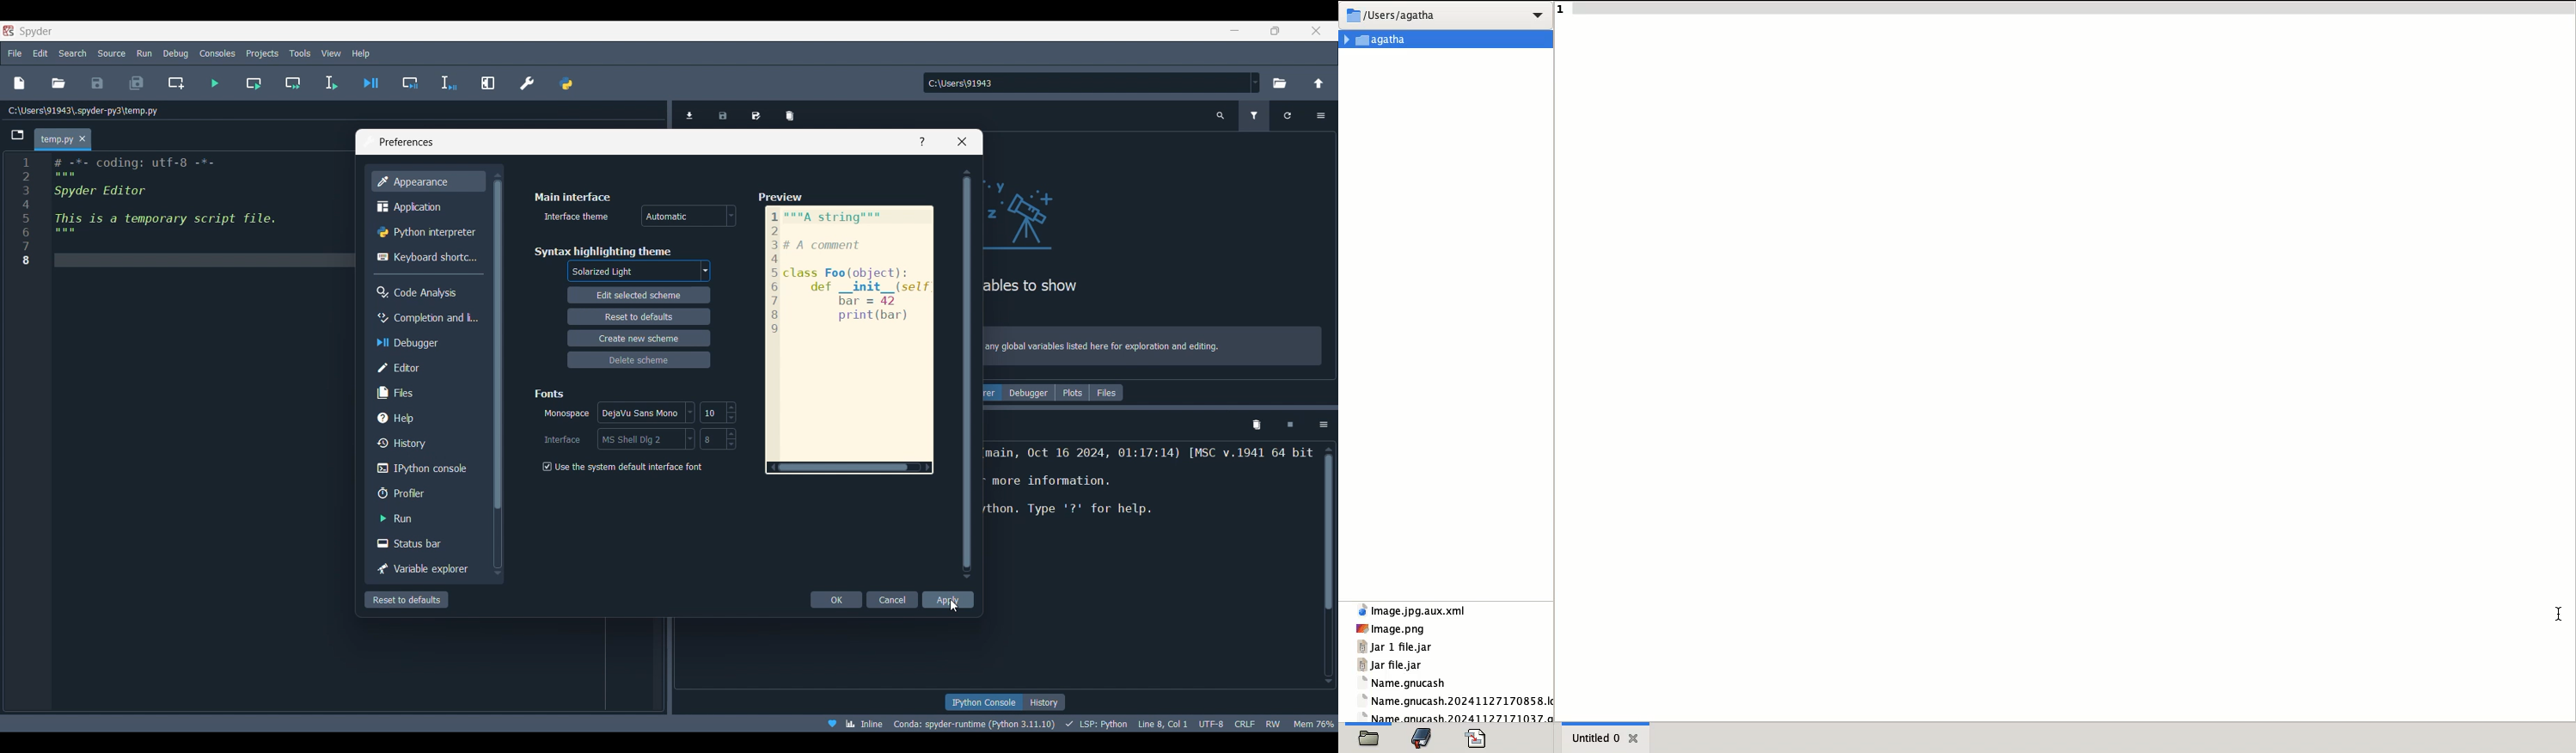 Image resolution: width=2576 pixels, height=756 pixels. I want to click on Variable explorer, so click(992, 393).